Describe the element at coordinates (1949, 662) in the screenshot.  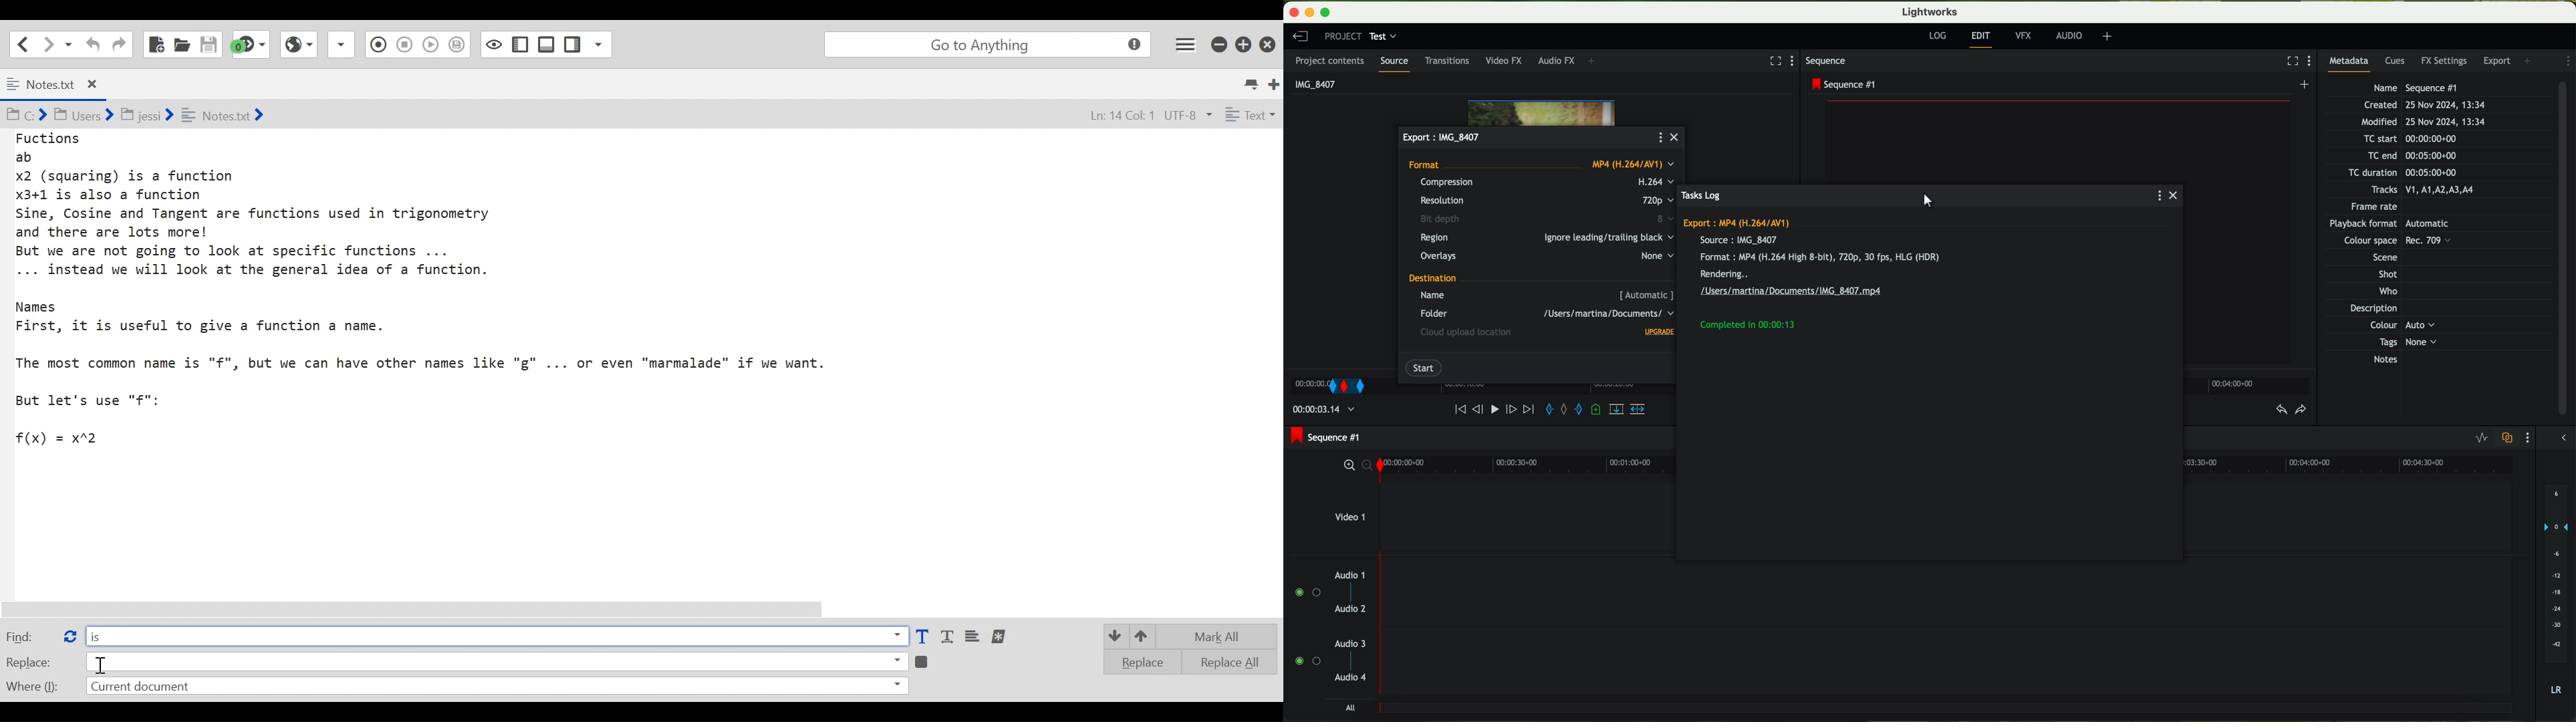
I see `track` at that location.